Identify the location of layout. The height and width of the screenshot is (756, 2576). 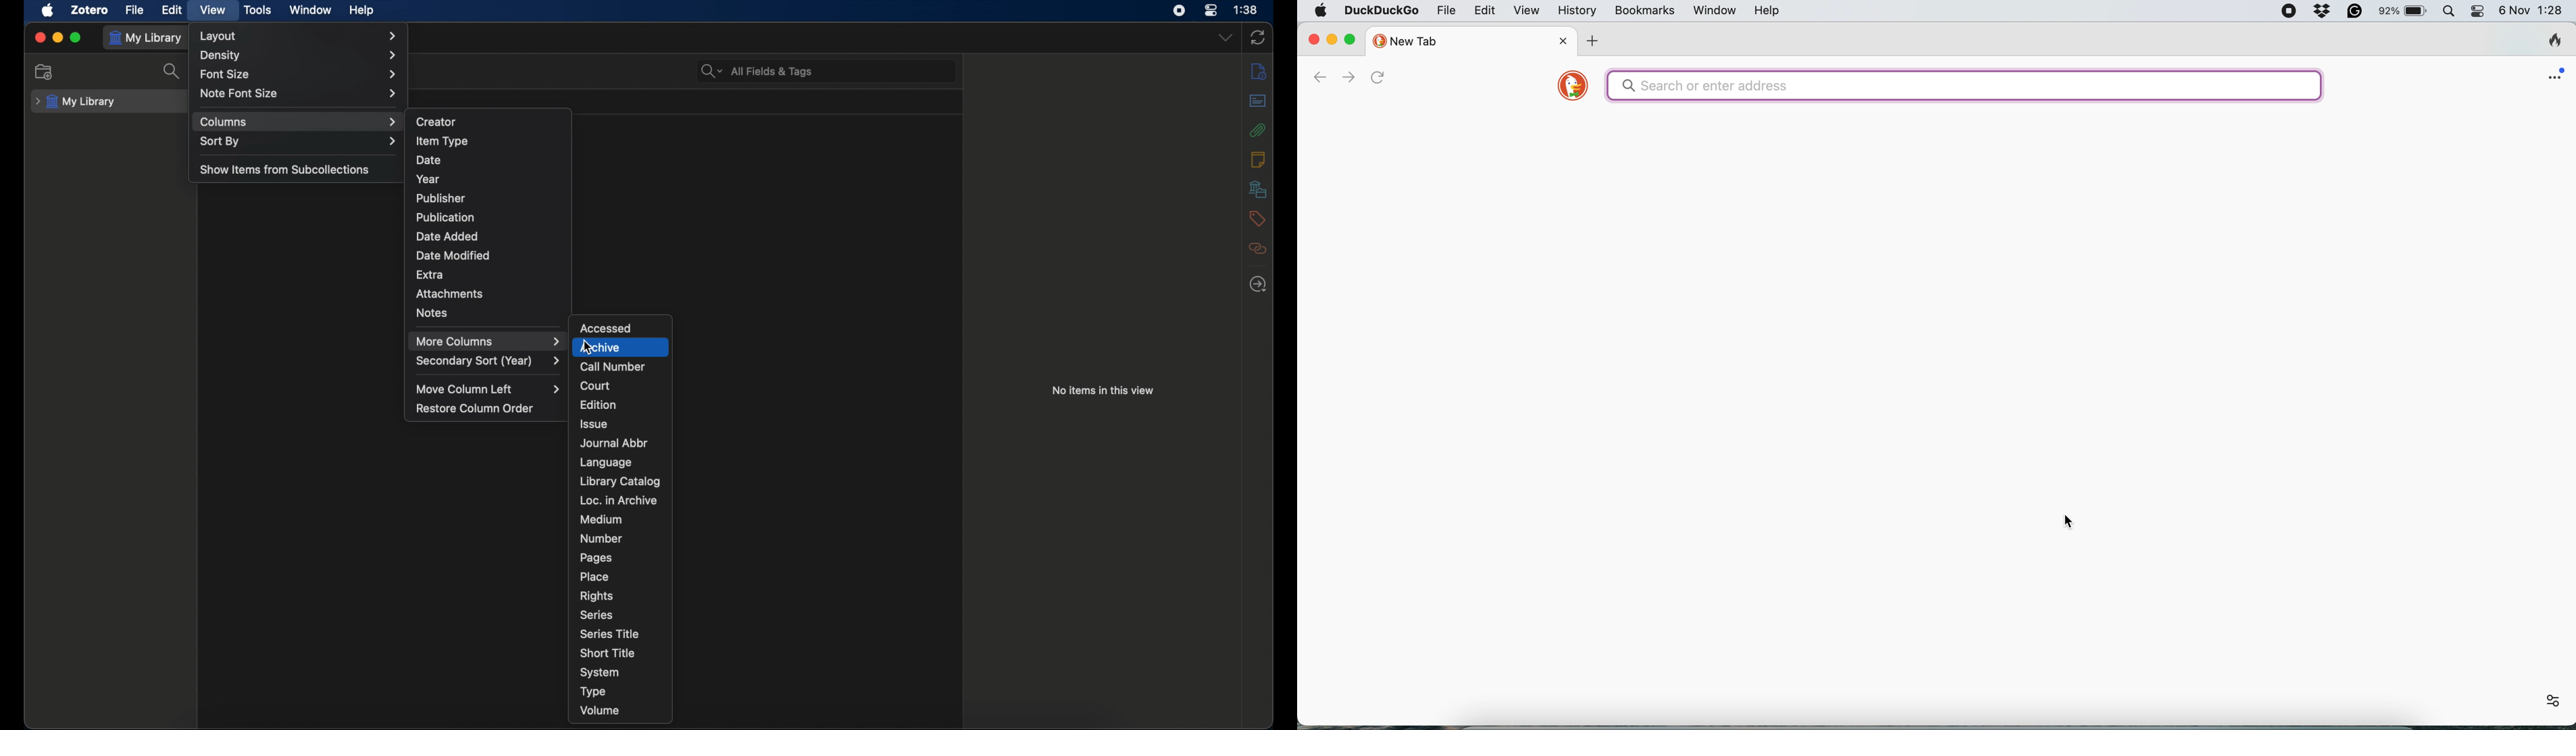
(299, 36).